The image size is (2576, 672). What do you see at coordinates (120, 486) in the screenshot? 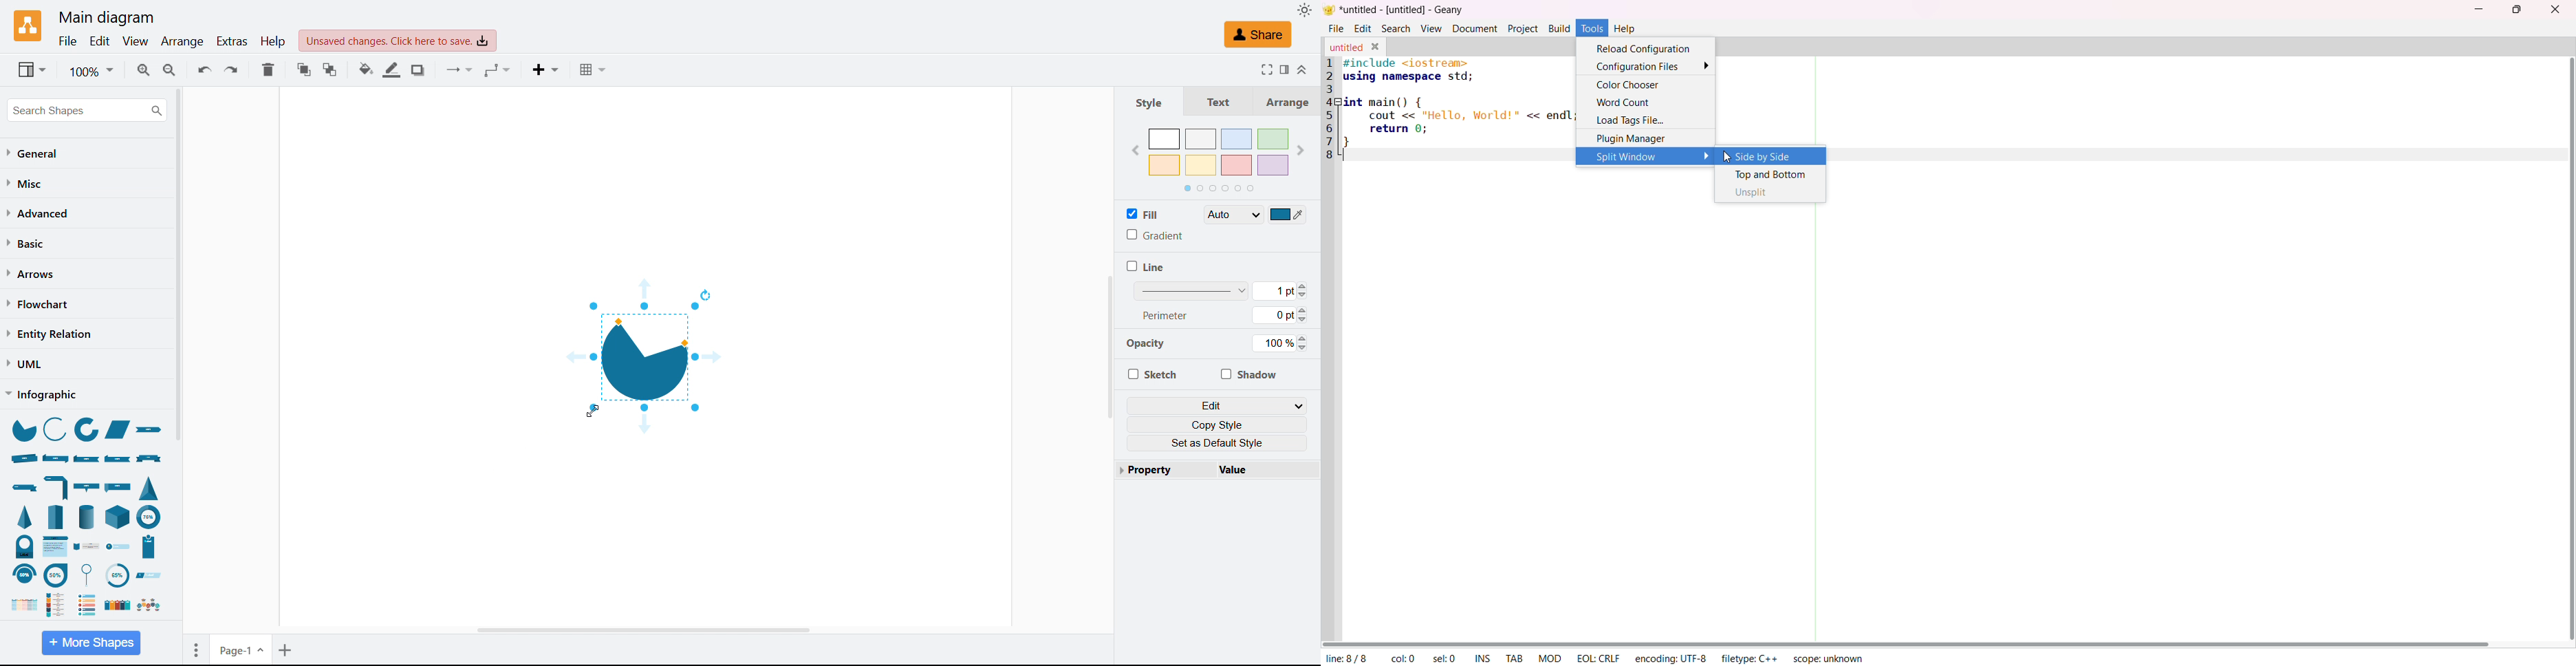
I see `flag` at bounding box center [120, 486].